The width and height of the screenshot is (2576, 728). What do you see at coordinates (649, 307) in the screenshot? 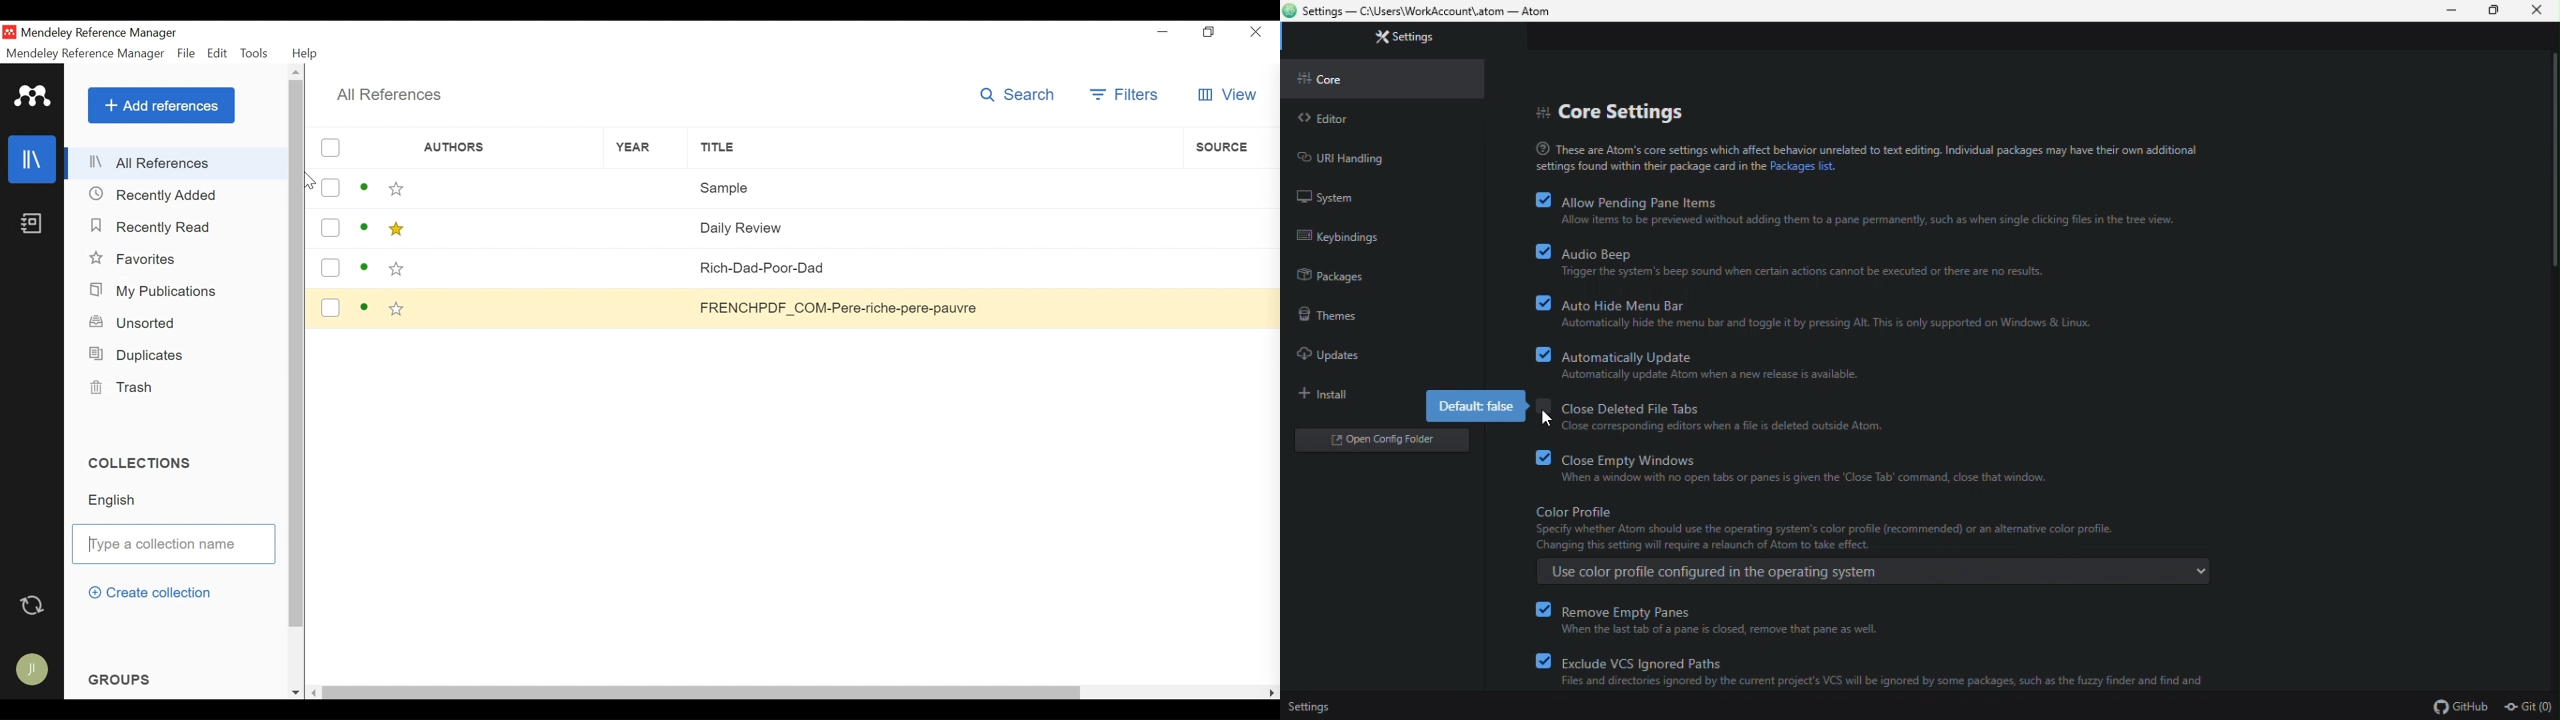
I see `Year` at bounding box center [649, 307].